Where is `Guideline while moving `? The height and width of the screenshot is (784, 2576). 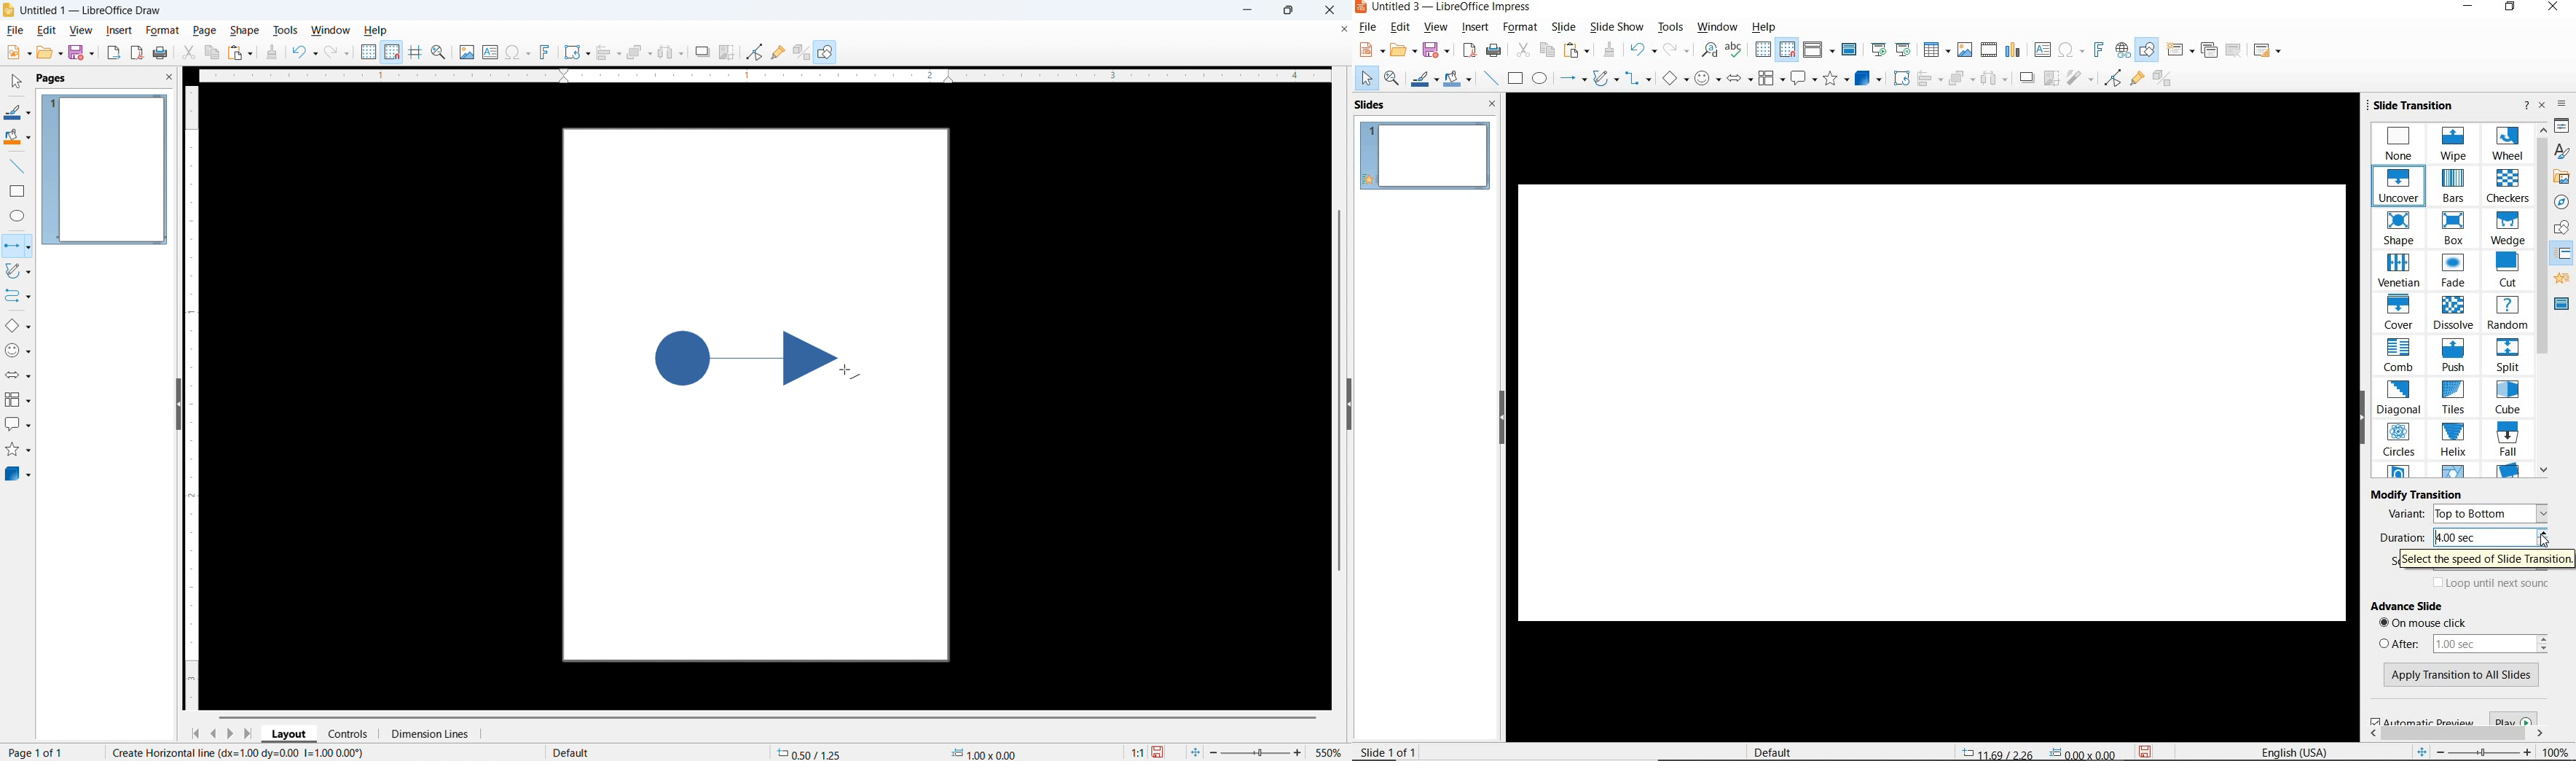 Guideline while moving  is located at coordinates (415, 51).